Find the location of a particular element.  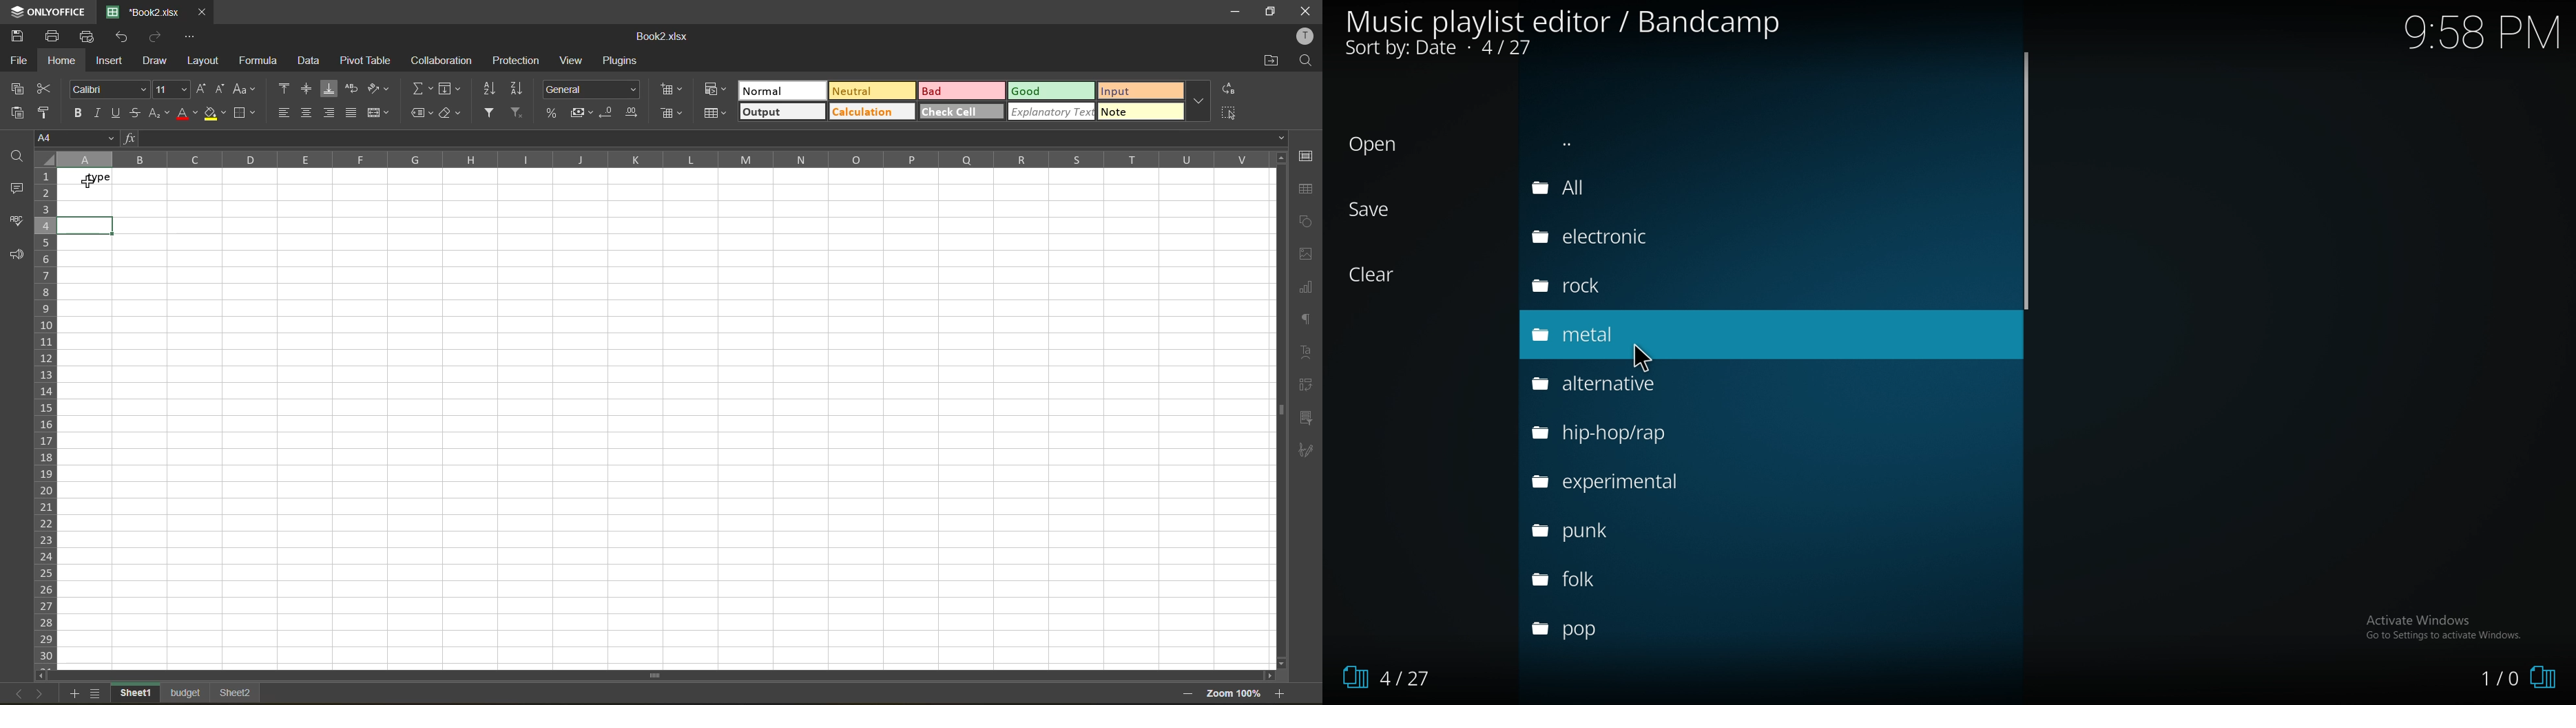

increment size is located at coordinates (202, 88).